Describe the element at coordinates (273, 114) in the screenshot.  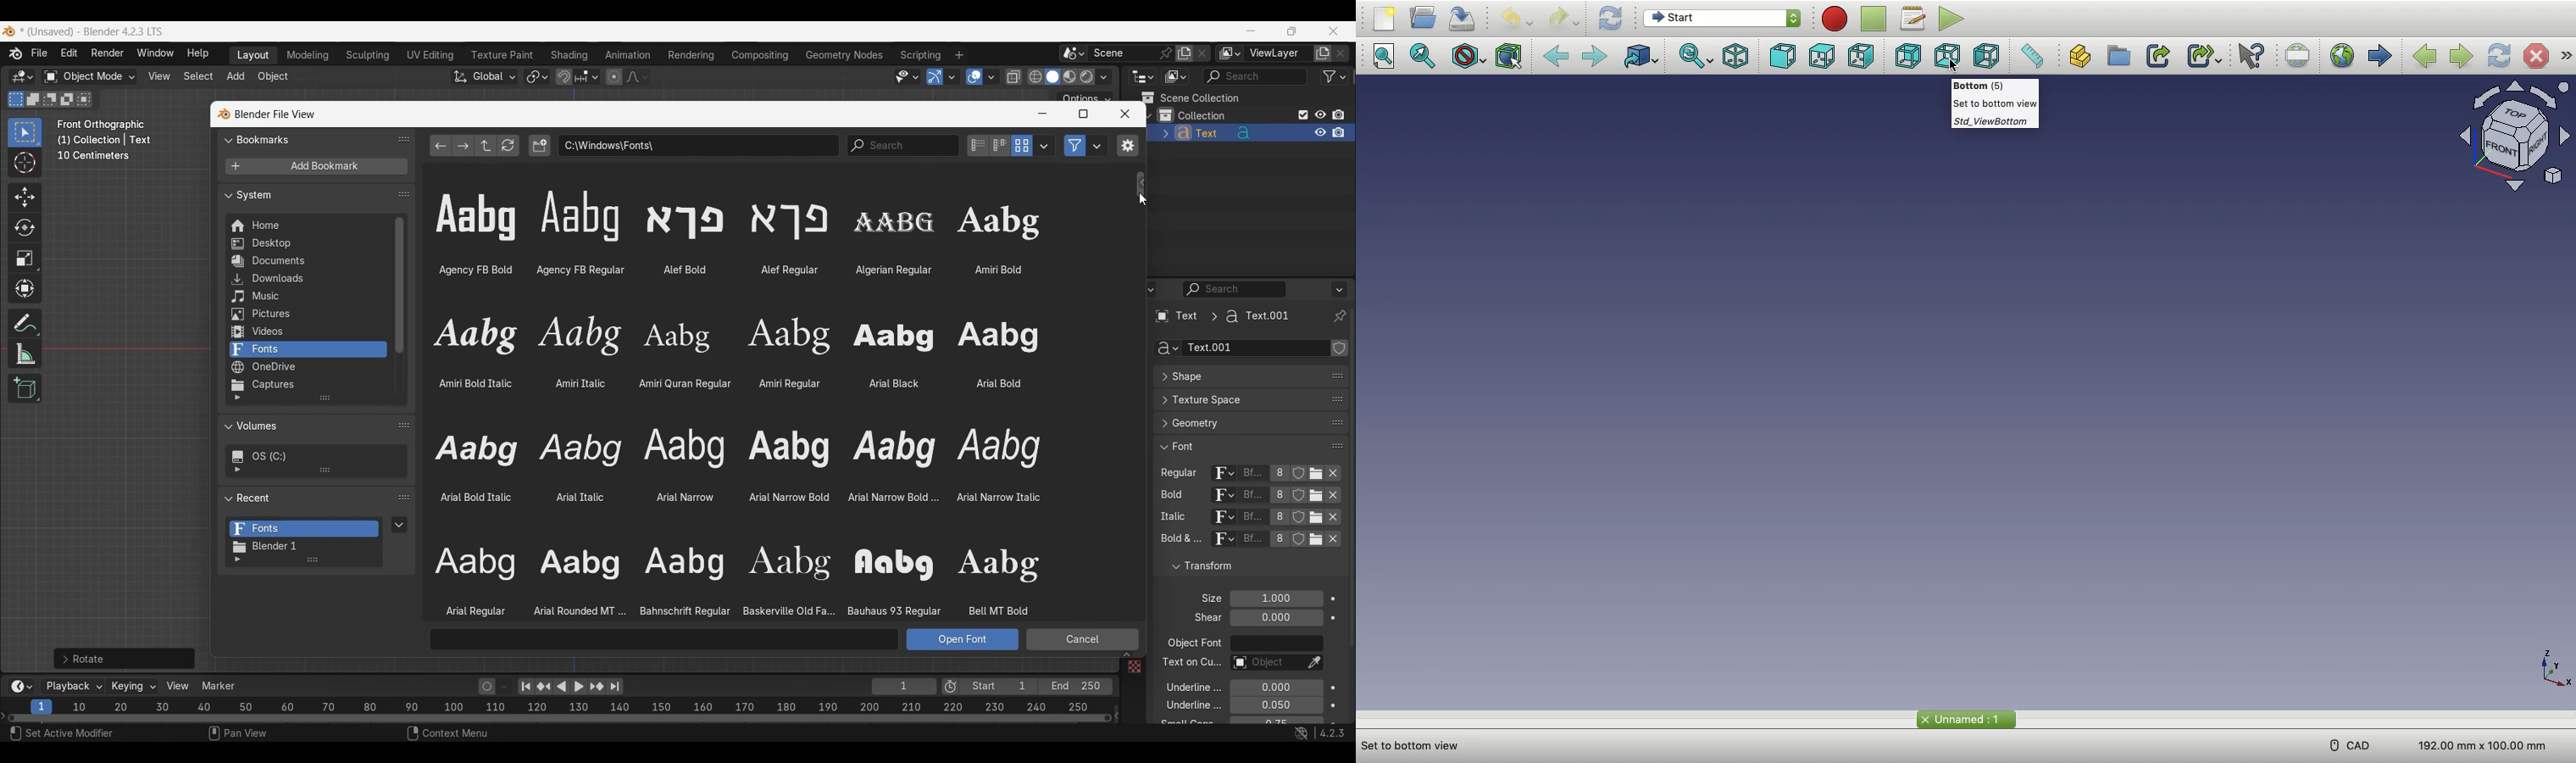
I see `blender file view` at that location.